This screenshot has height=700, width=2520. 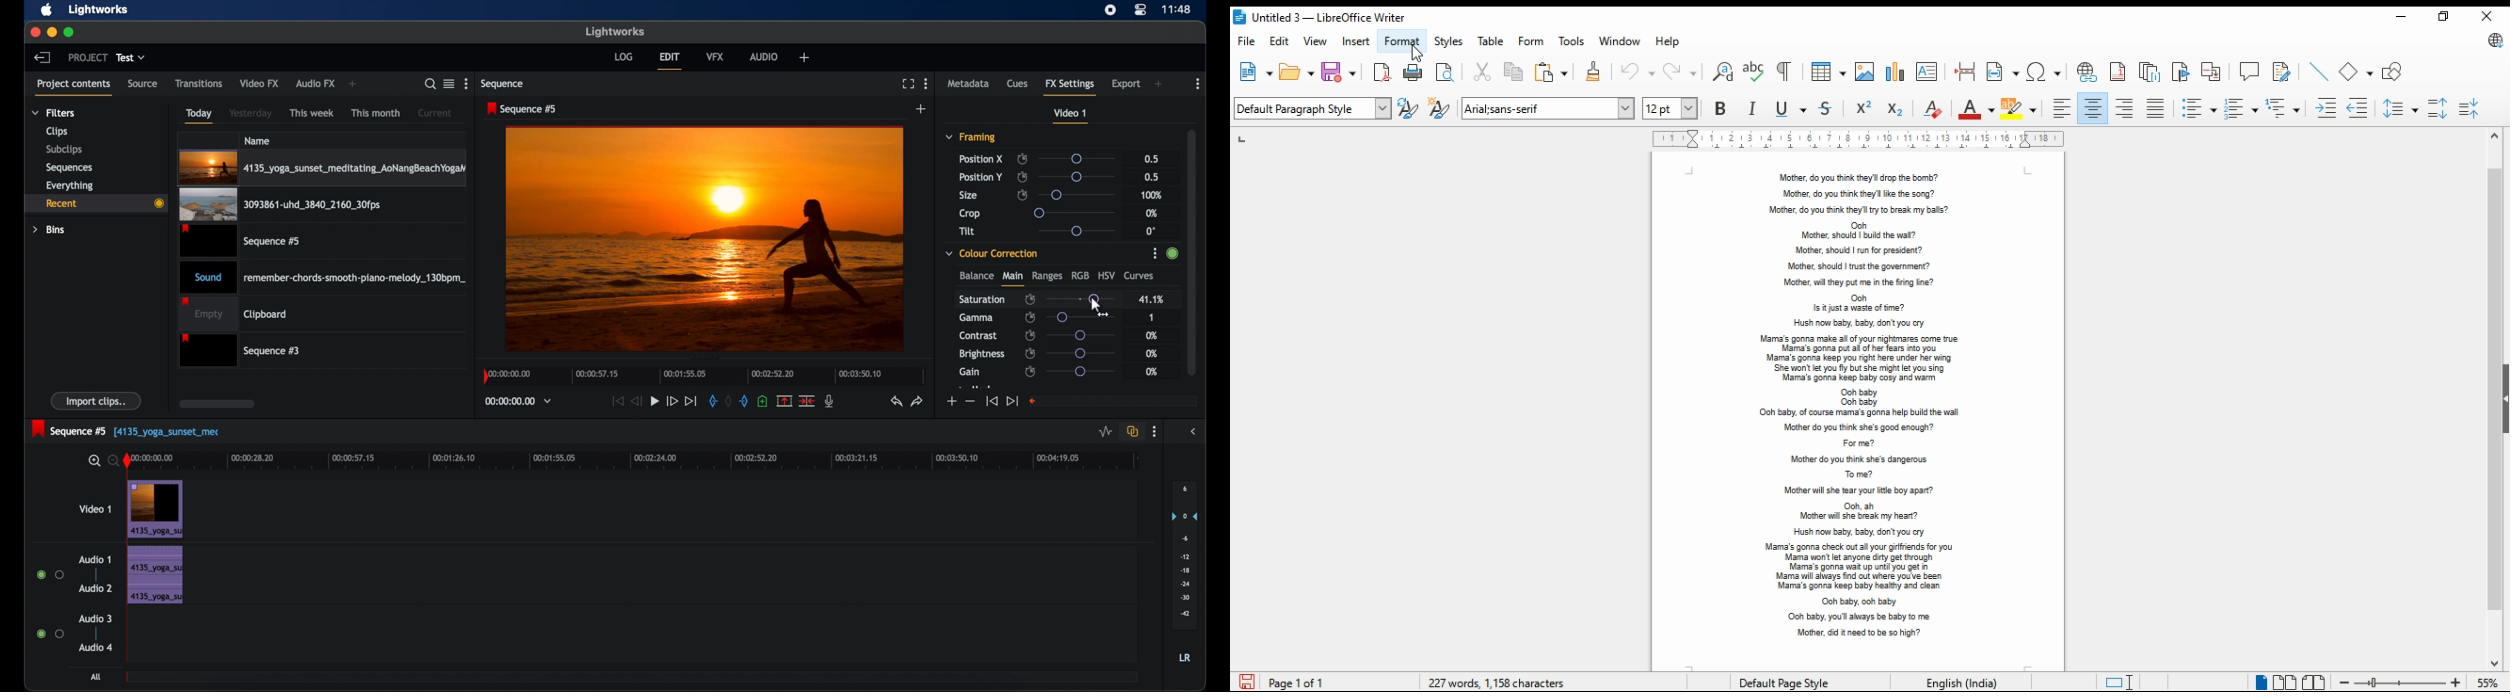 I want to click on source, so click(x=143, y=84).